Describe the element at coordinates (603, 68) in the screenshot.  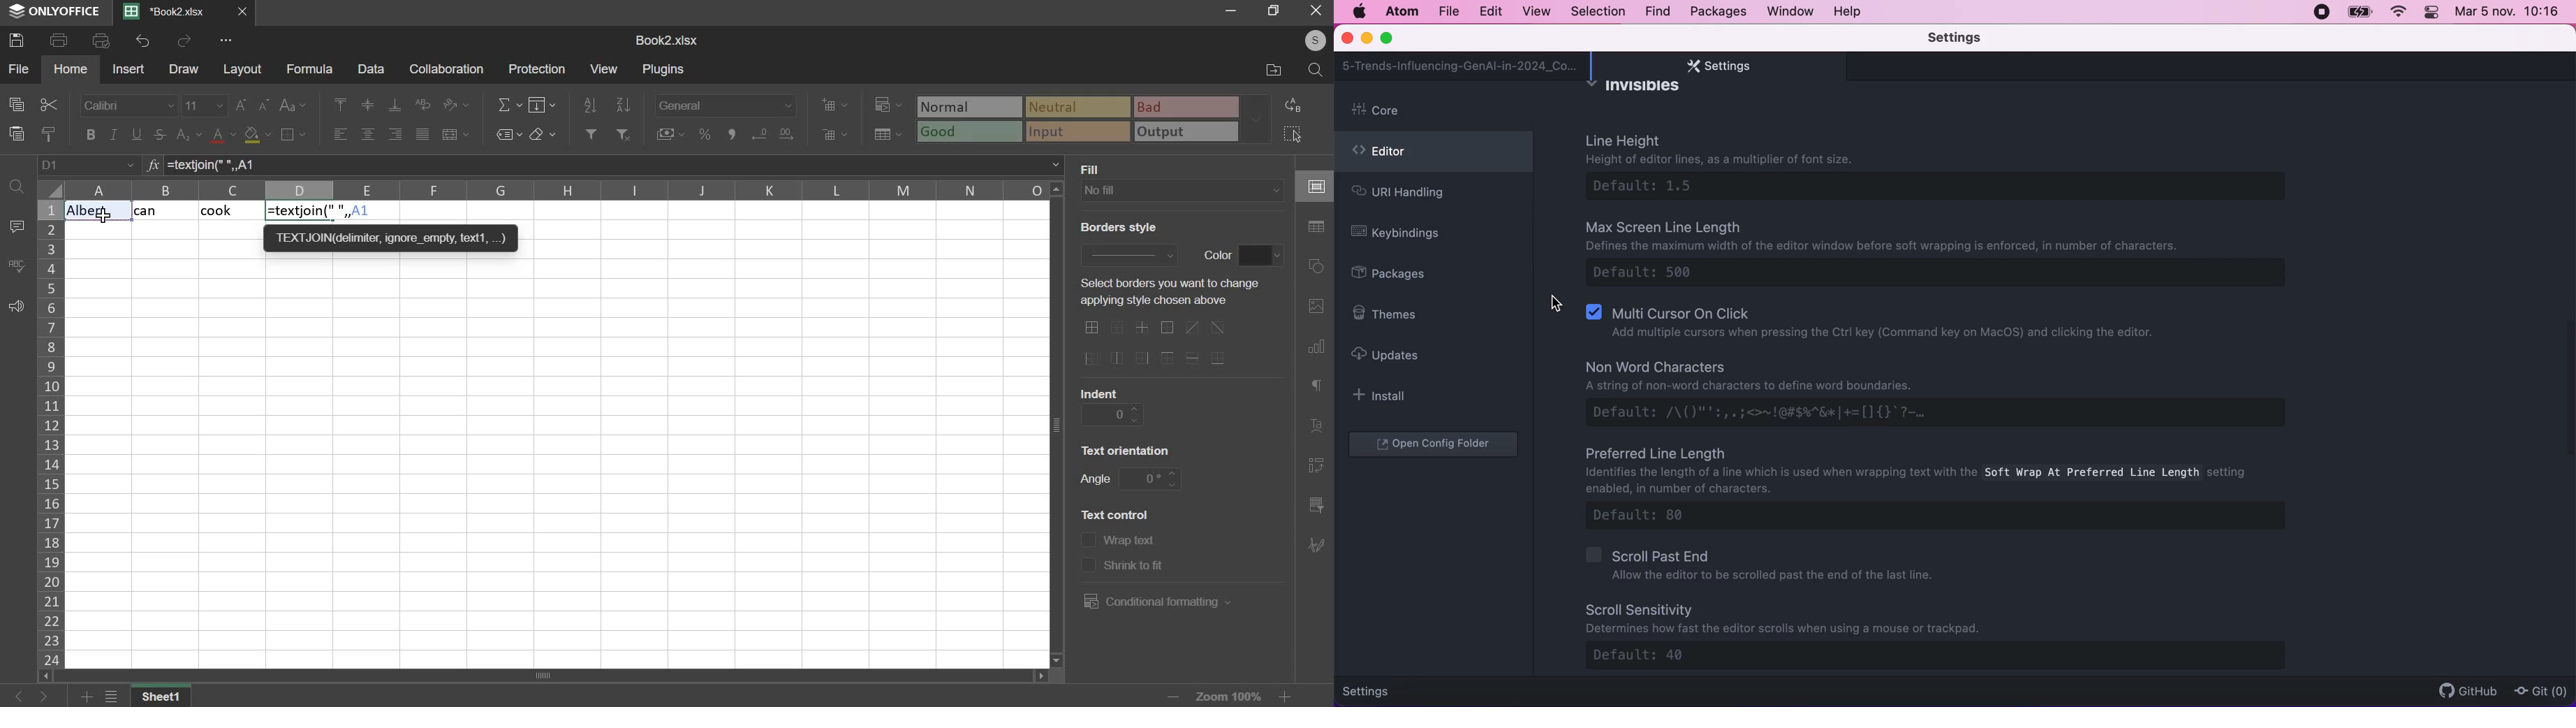
I see `view` at that location.